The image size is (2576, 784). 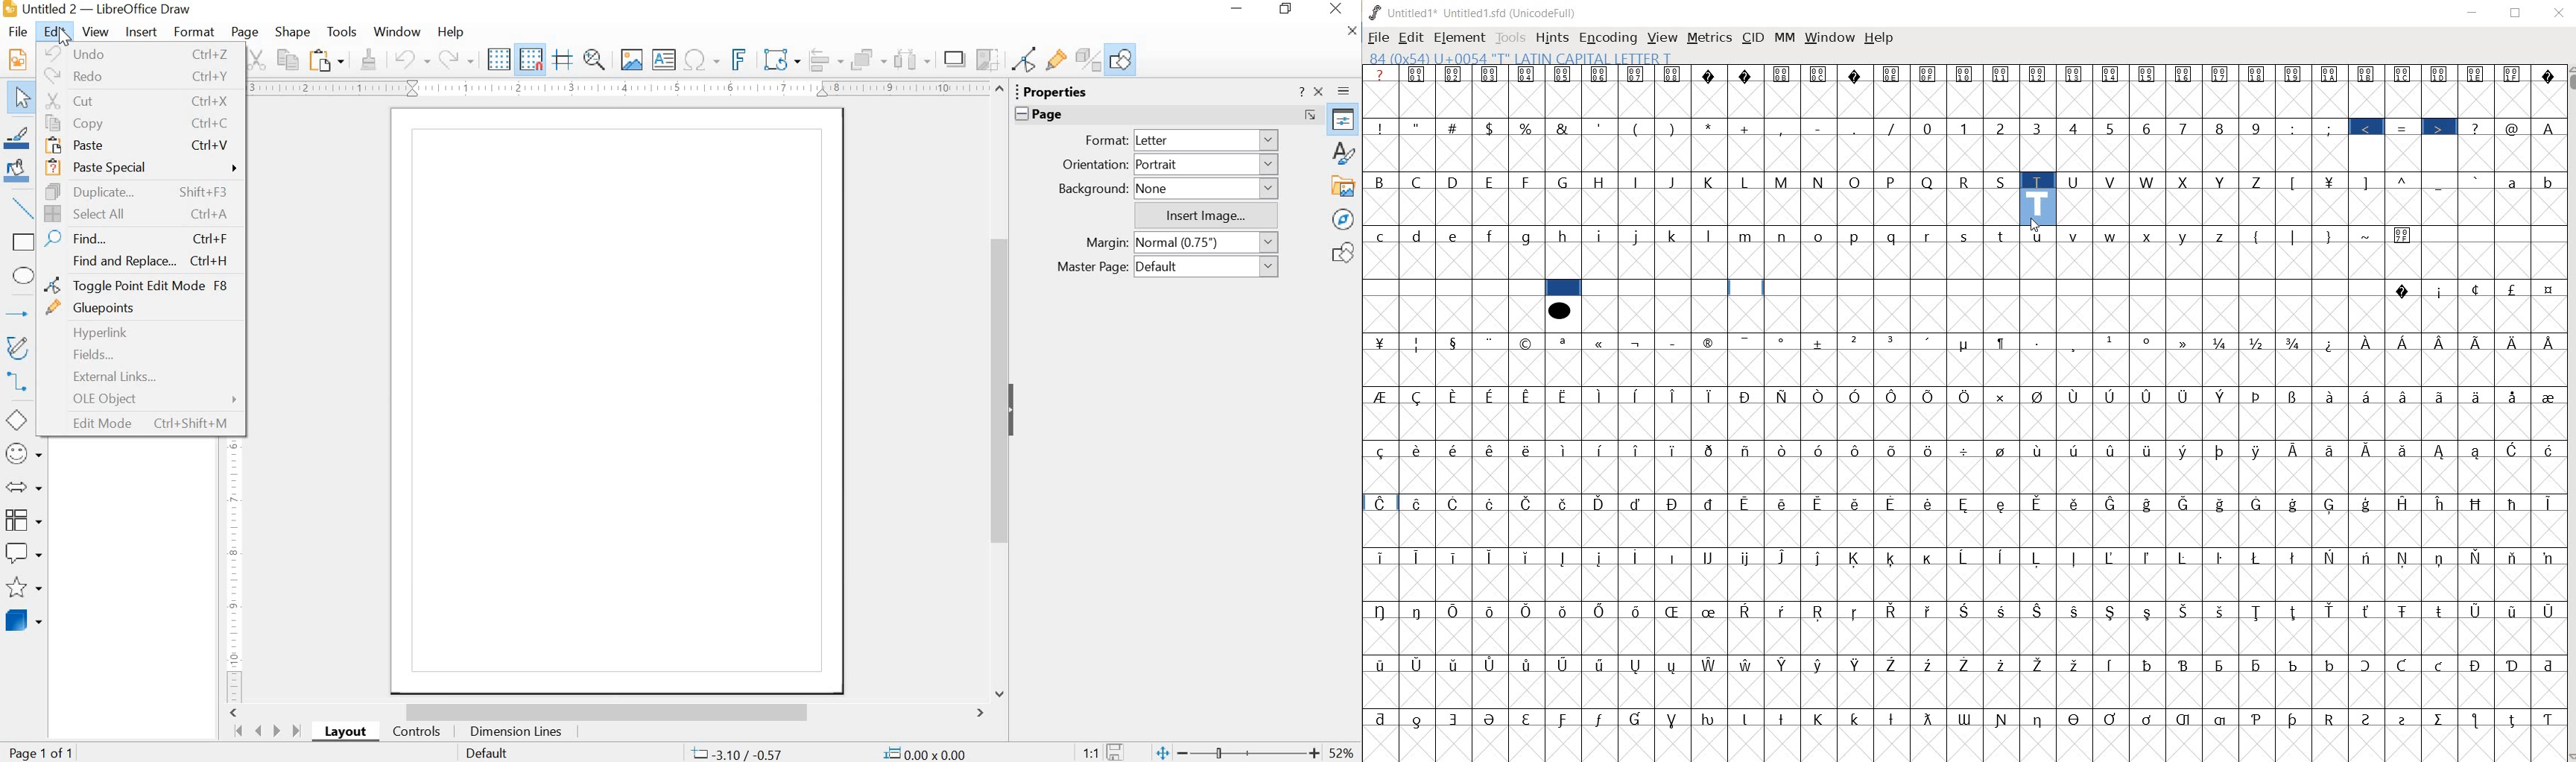 What do you see at coordinates (1600, 610) in the screenshot?
I see `Symbol` at bounding box center [1600, 610].